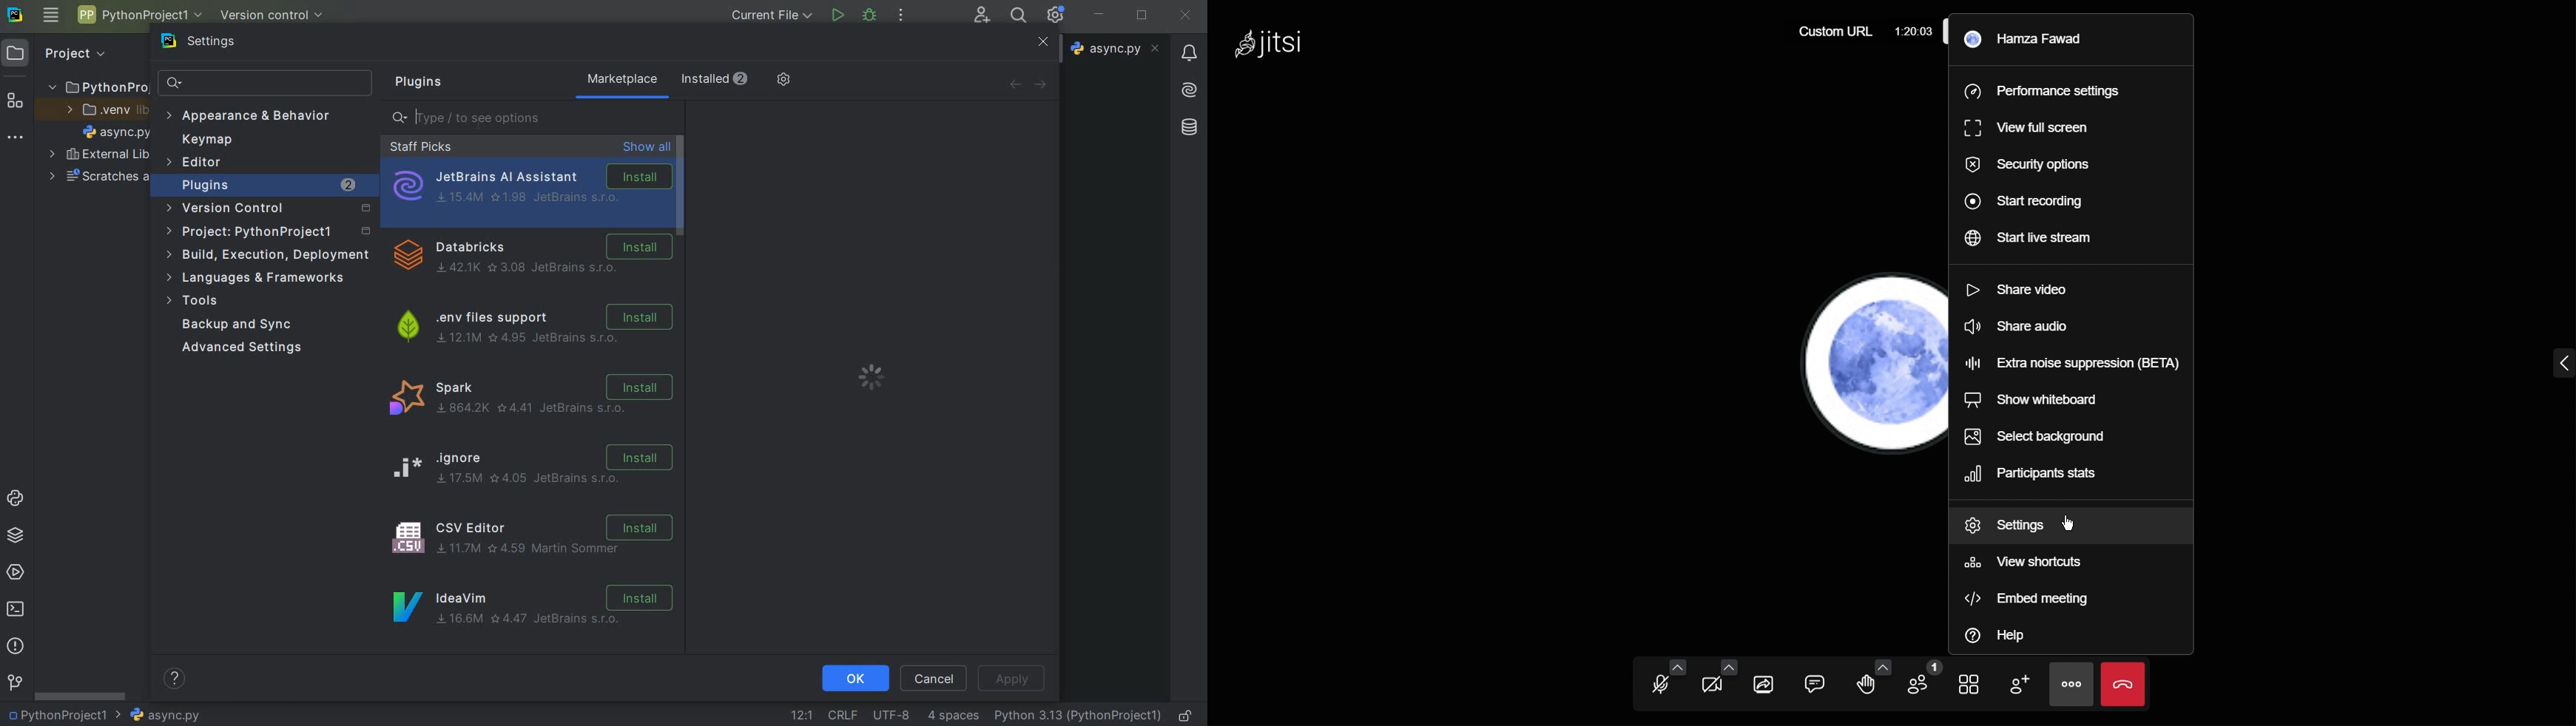  What do you see at coordinates (1915, 32) in the screenshot?
I see `1:20:00` at bounding box center [1915, 32].